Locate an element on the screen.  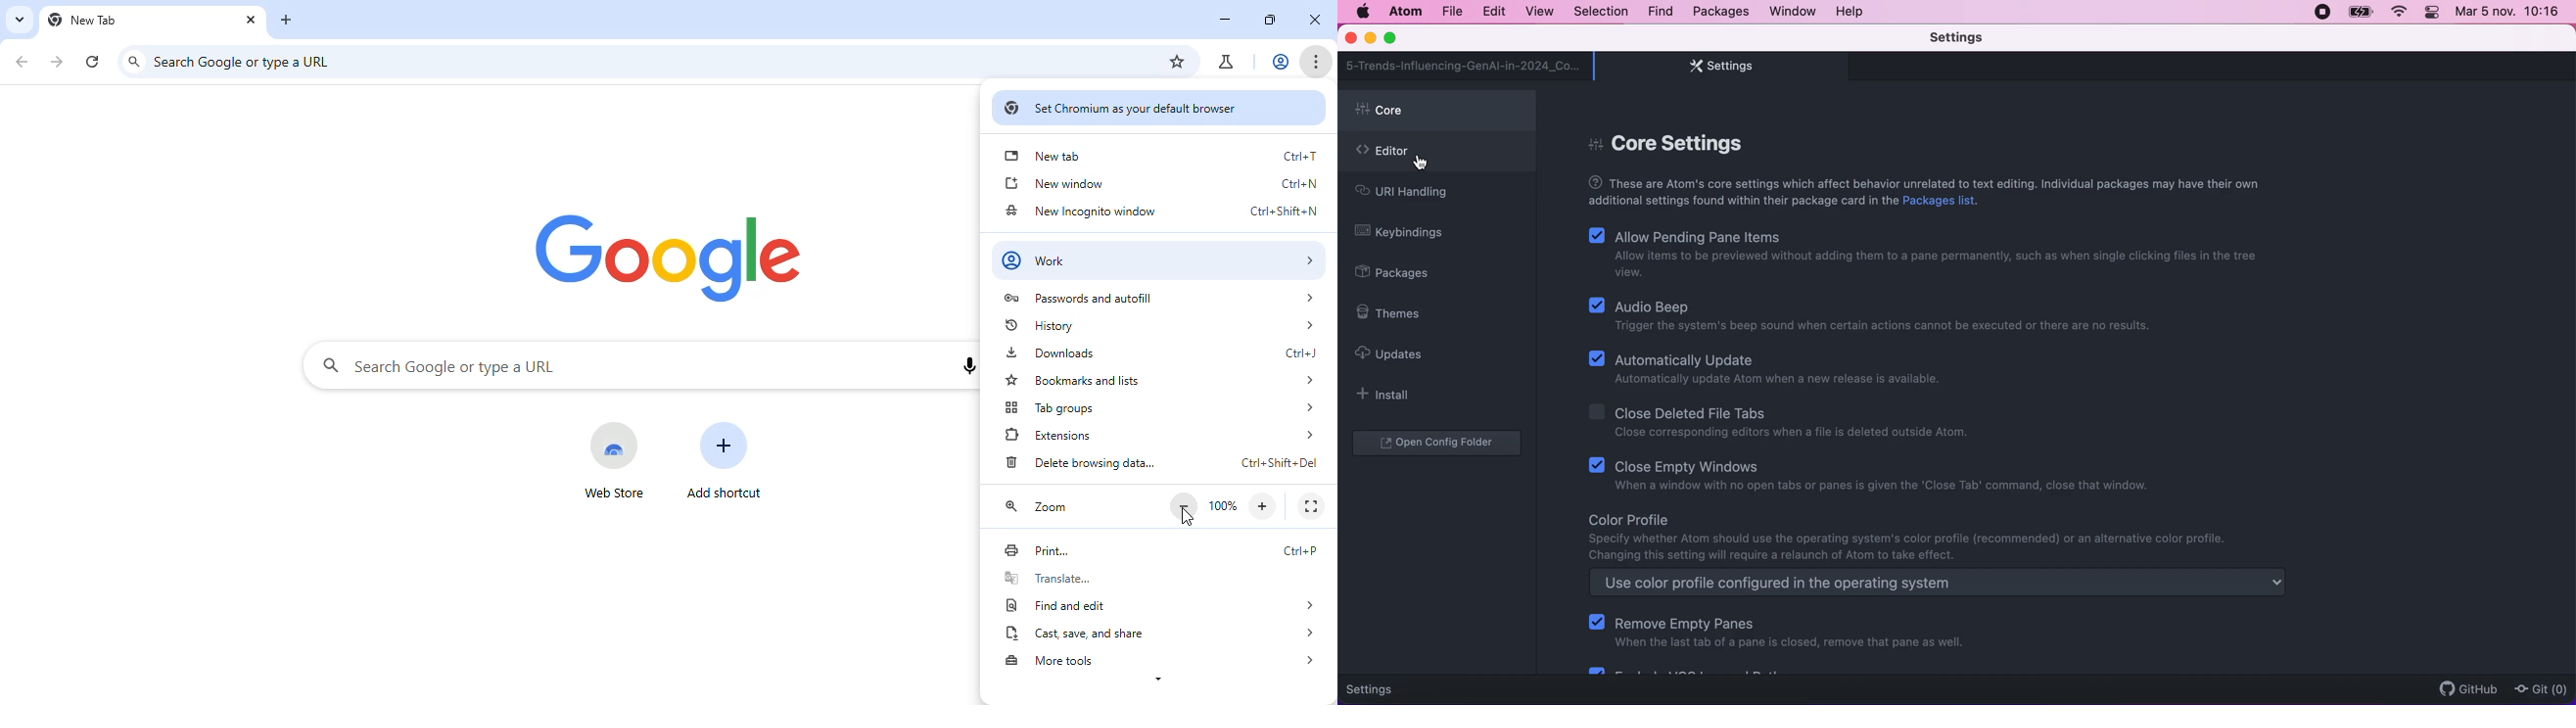
new tab is located at coordinates (86, 21).